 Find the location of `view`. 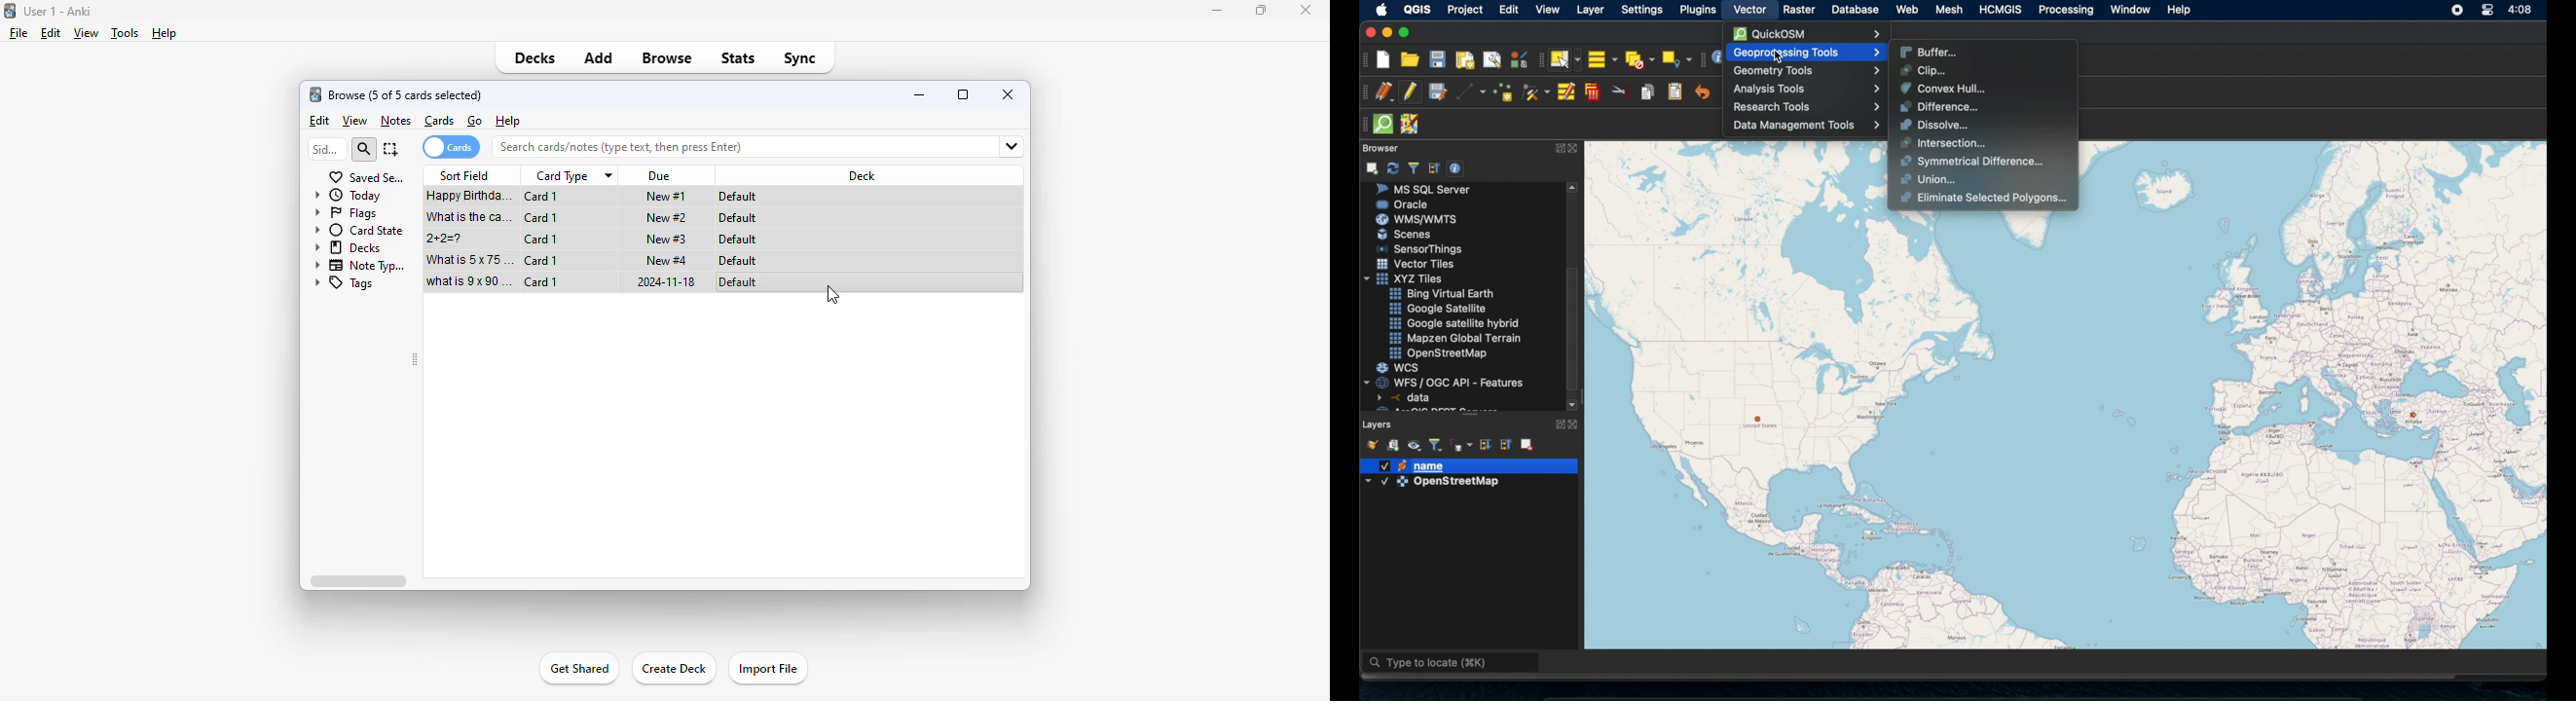

view is located at coordinates (87, 33).